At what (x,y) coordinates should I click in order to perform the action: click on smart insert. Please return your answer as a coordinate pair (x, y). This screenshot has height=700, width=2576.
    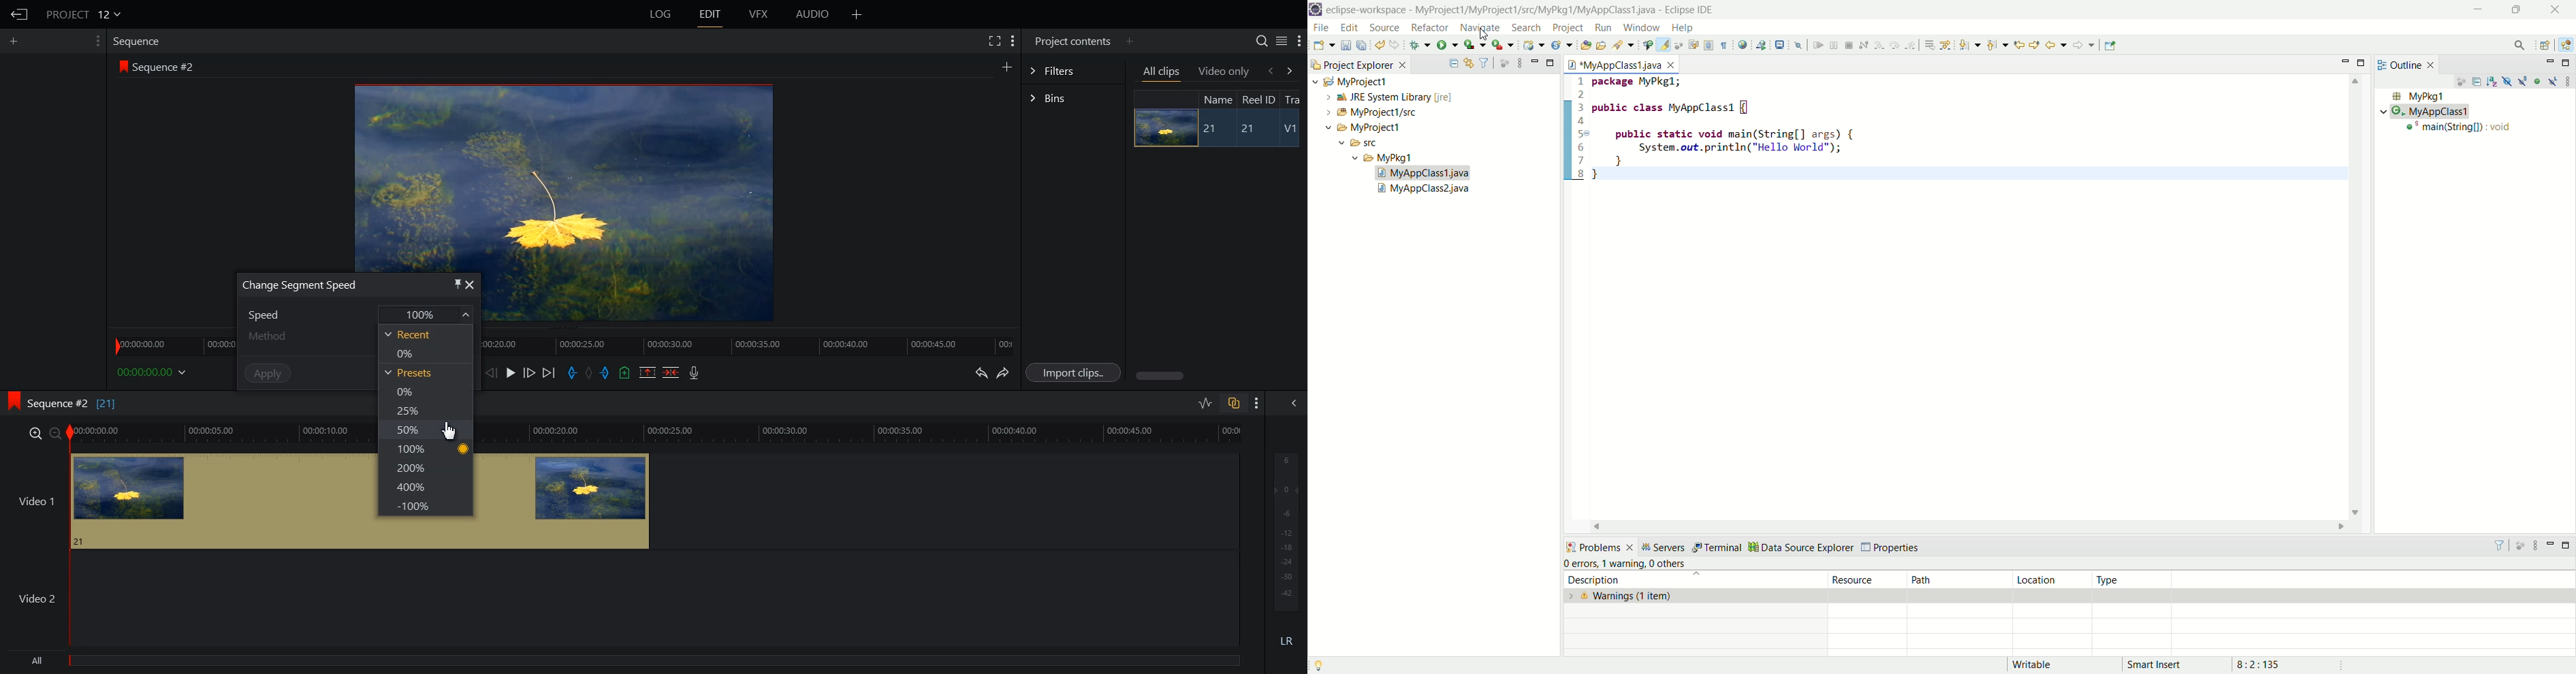
    Looking at the image, I should click on (2164, 664).